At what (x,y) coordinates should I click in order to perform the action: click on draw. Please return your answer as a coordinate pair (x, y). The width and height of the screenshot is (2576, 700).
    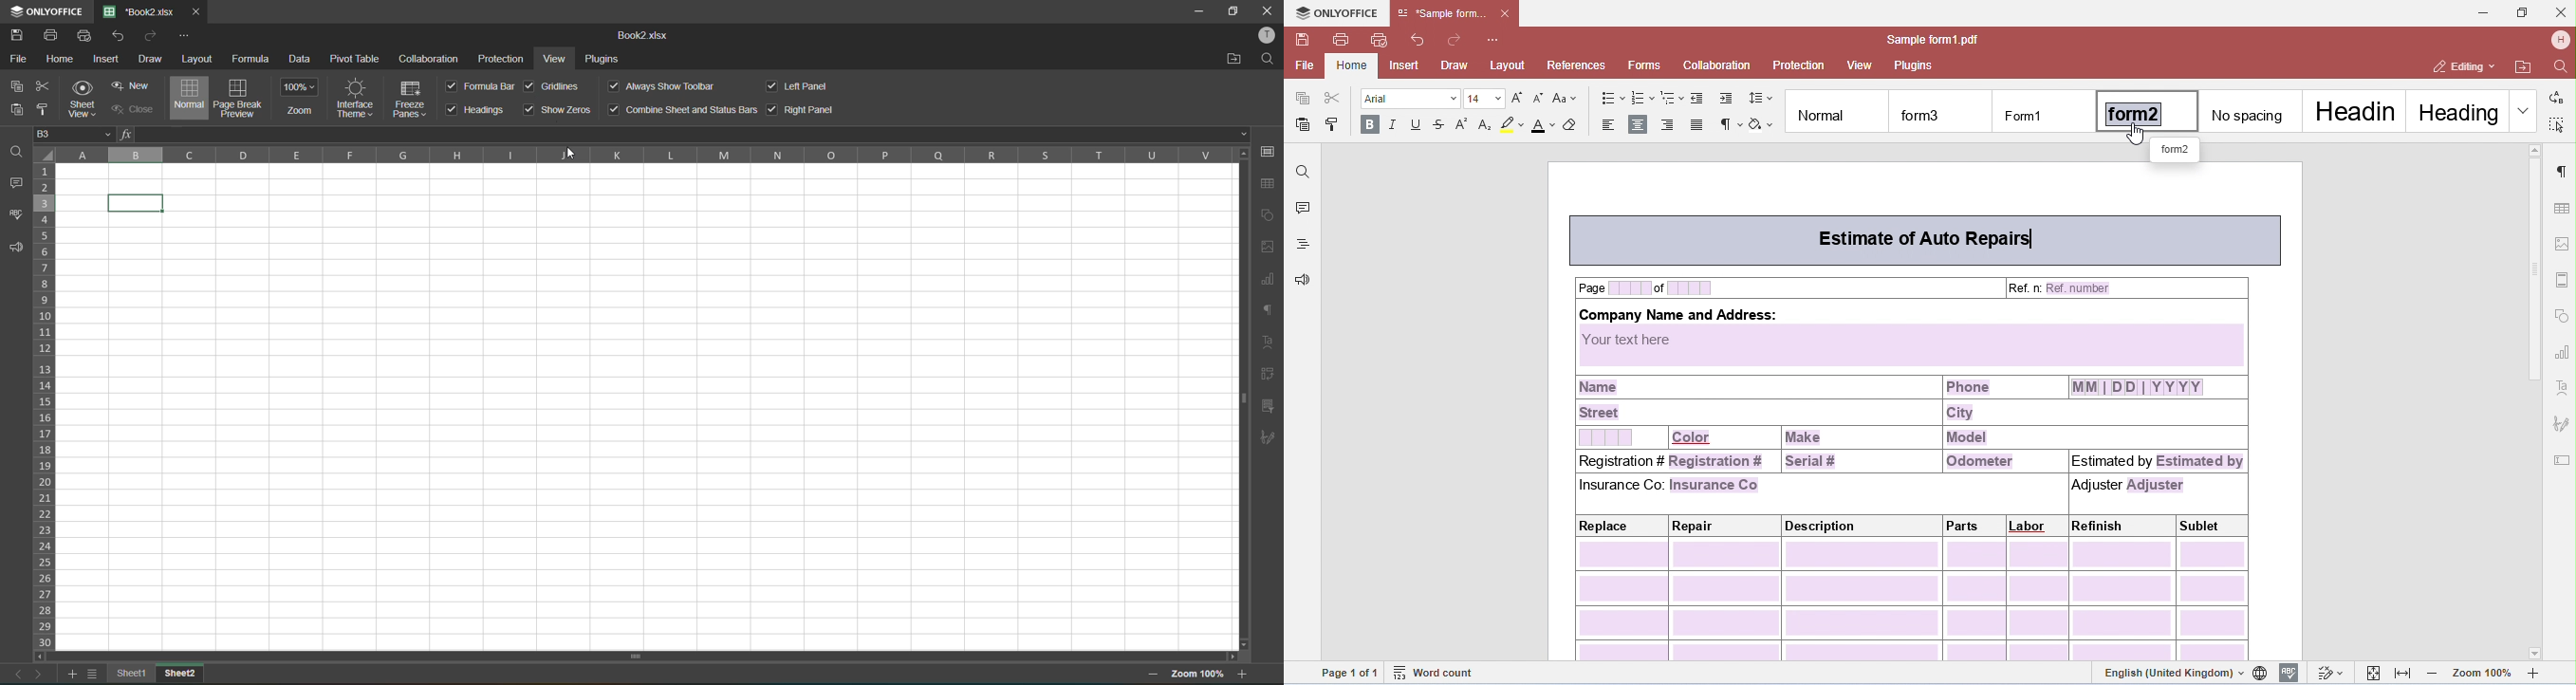
    Looking at the image, I should click on (149, 59).